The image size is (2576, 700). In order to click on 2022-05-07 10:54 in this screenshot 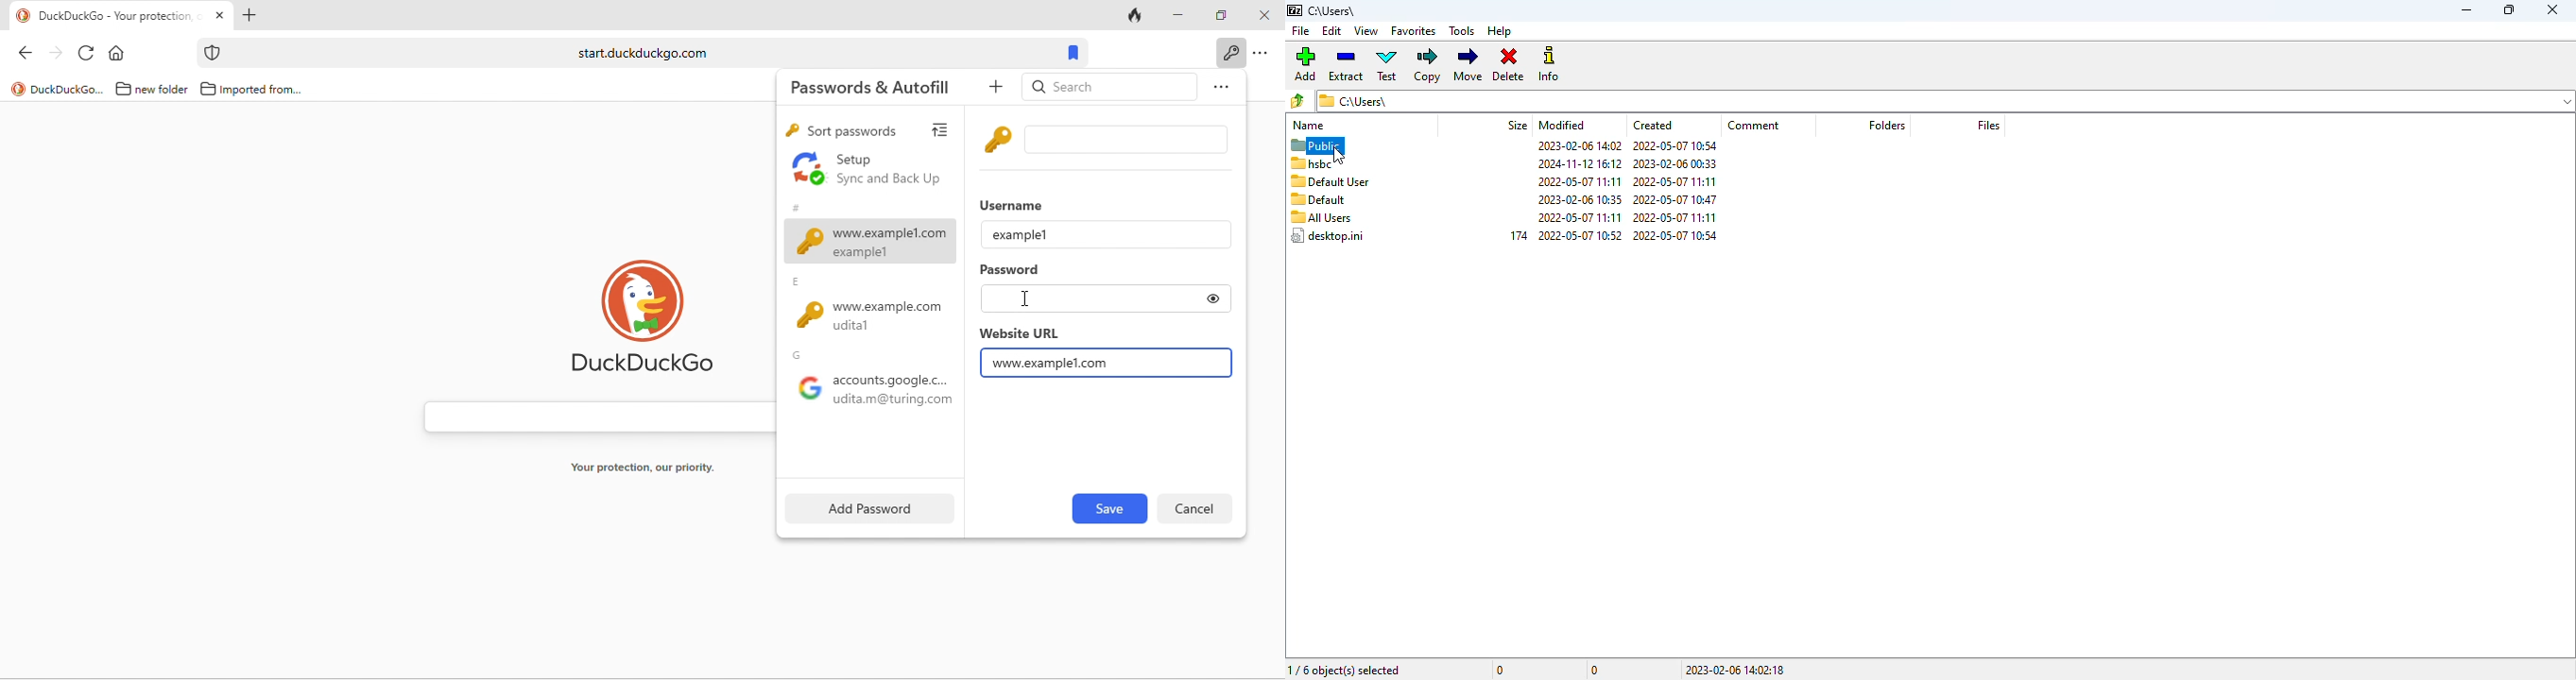, I will do `click(1674, 145)`.